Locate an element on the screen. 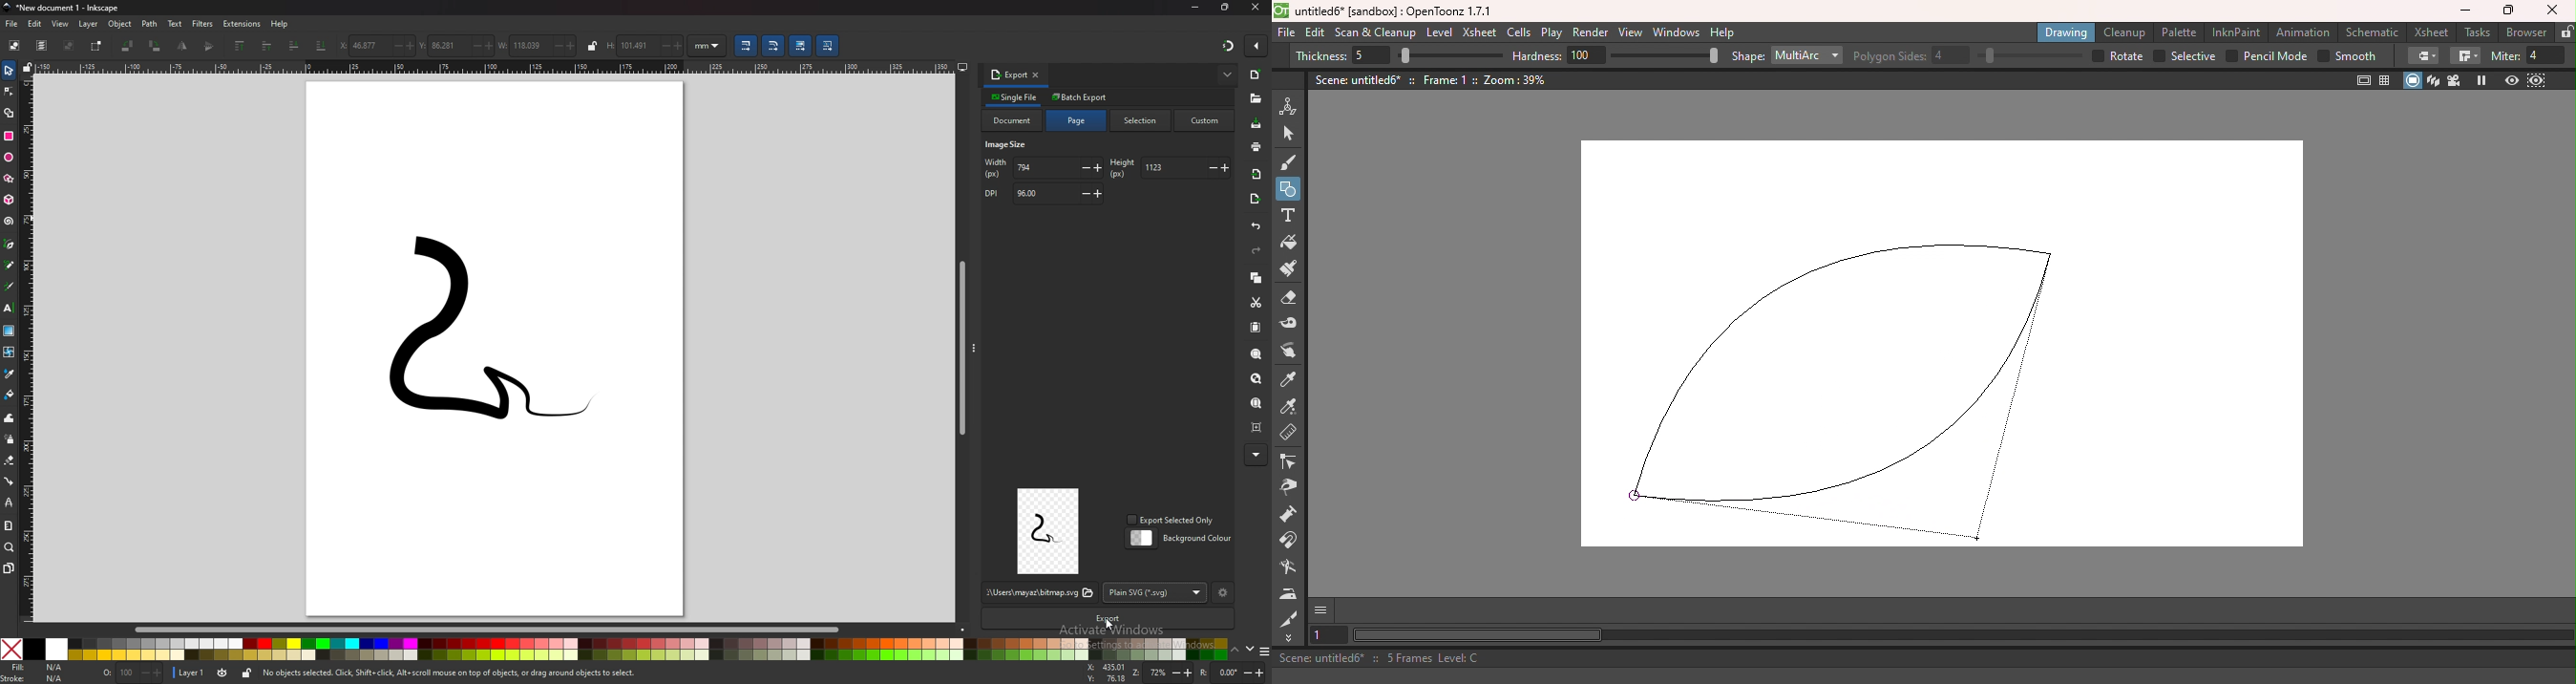  Iron tool is located at coordinates (1289, 595).